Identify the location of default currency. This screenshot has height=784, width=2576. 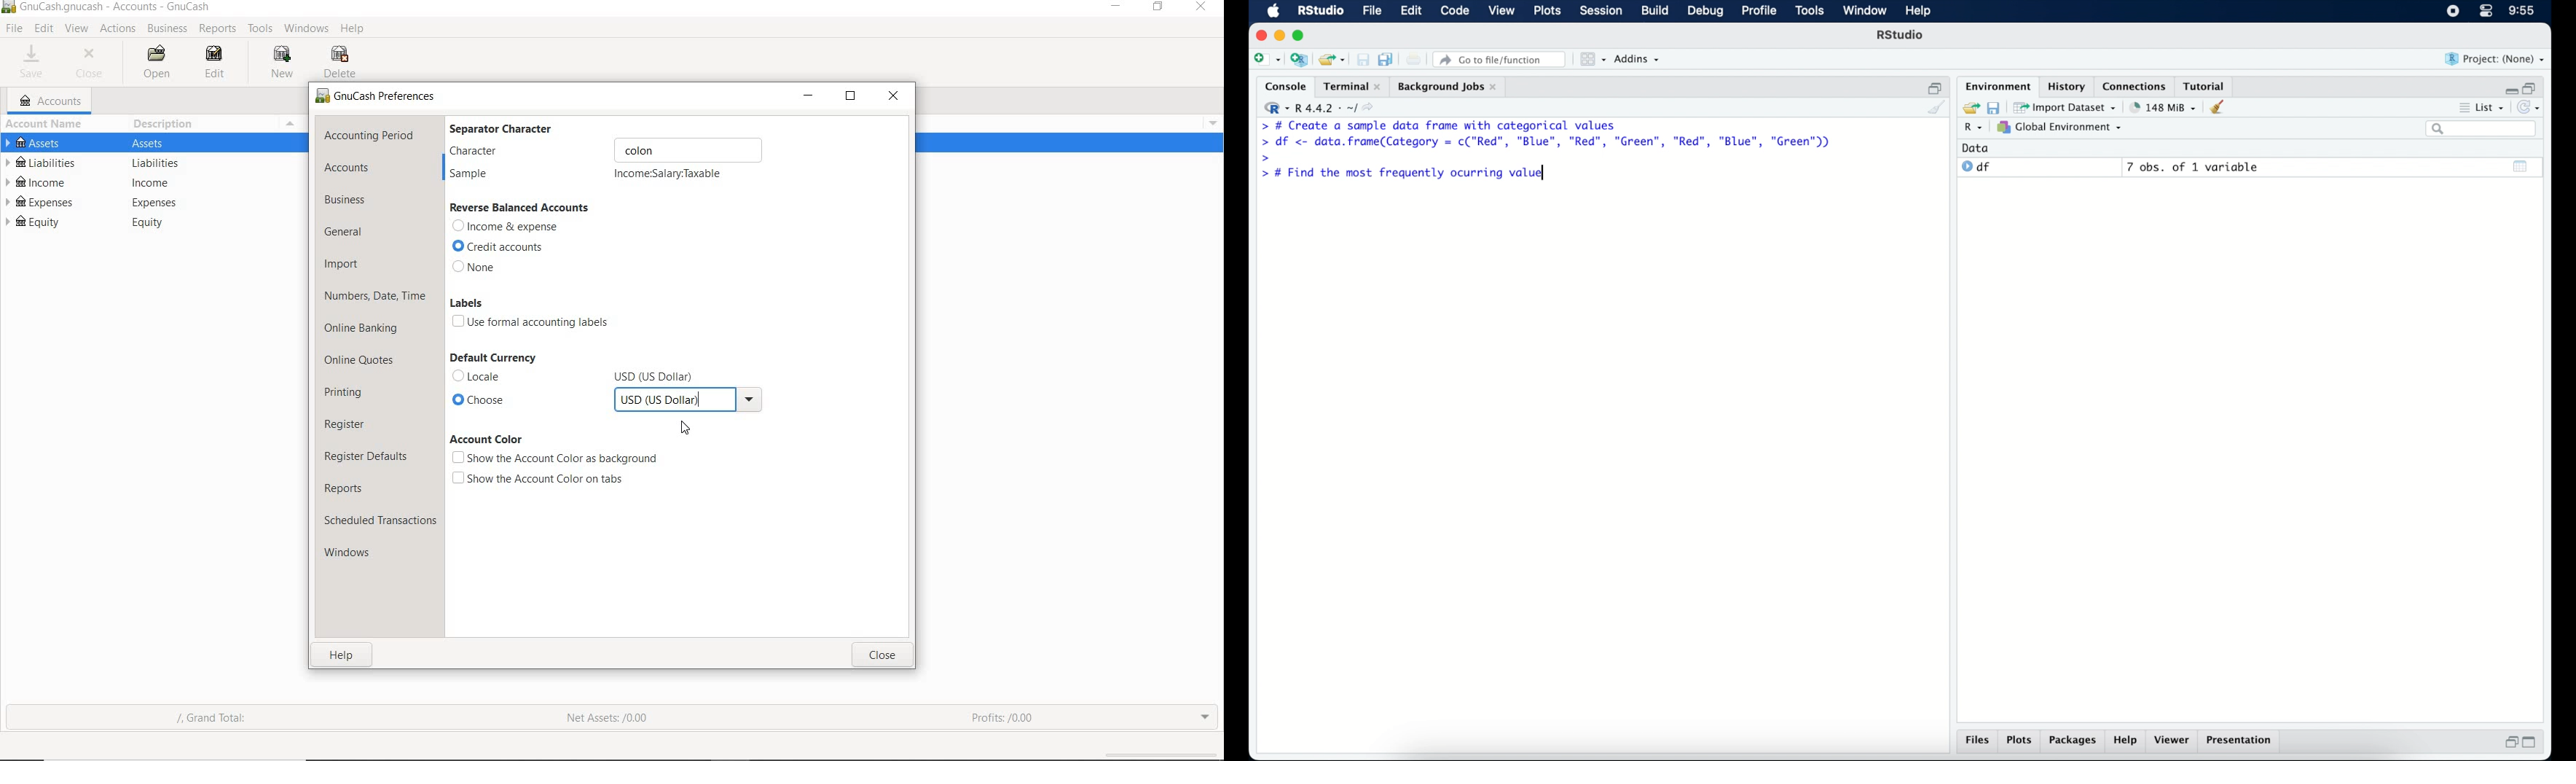
(492, 358).